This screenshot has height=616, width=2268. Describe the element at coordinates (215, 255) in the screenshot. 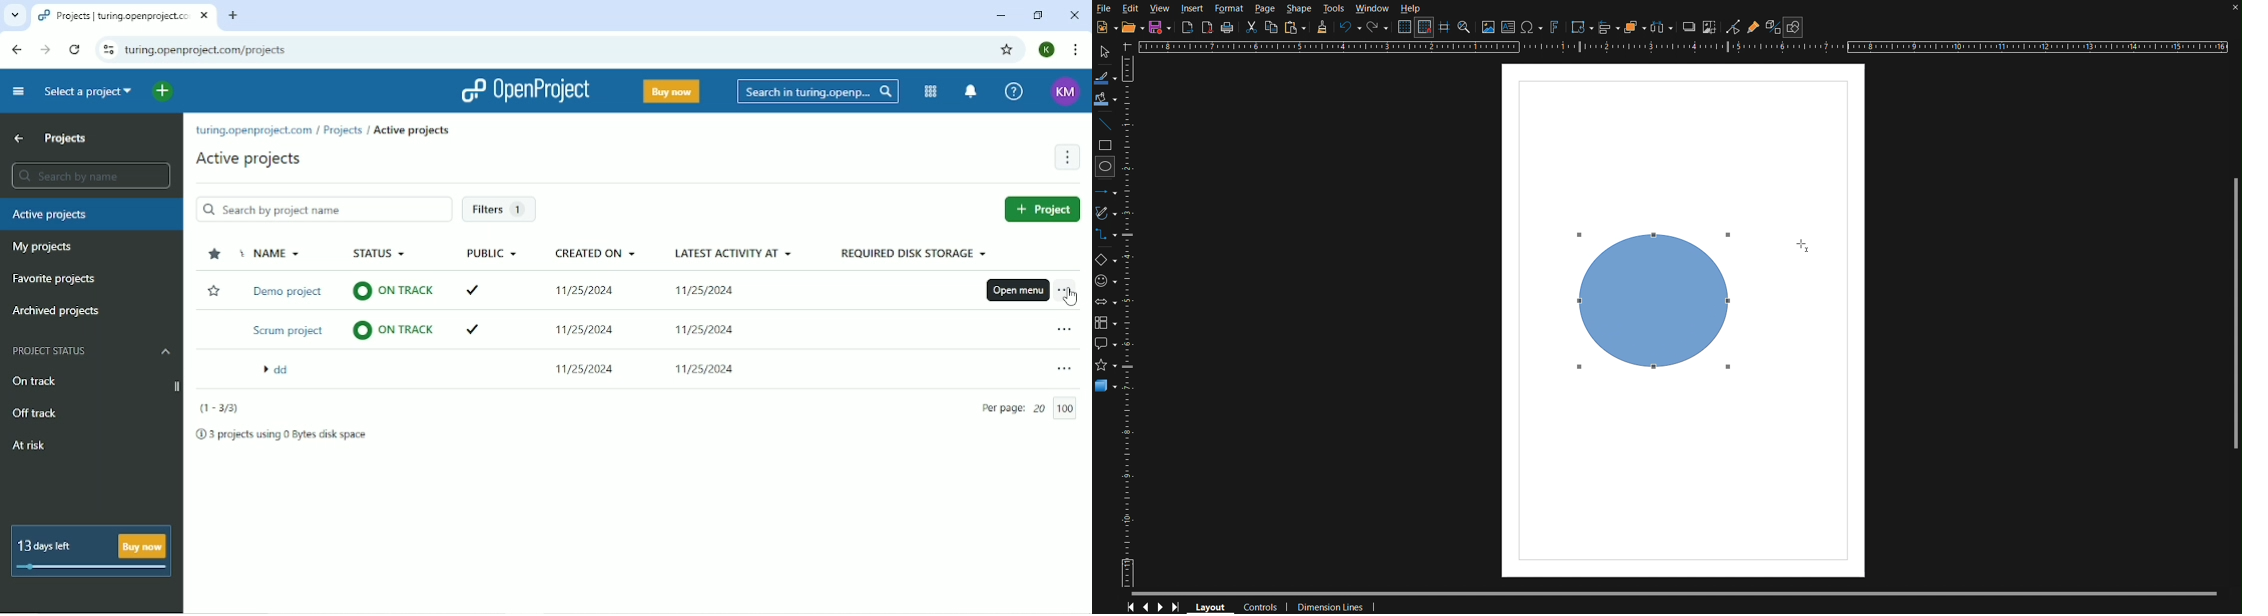

I see `Sort by "favorite"` at that location.